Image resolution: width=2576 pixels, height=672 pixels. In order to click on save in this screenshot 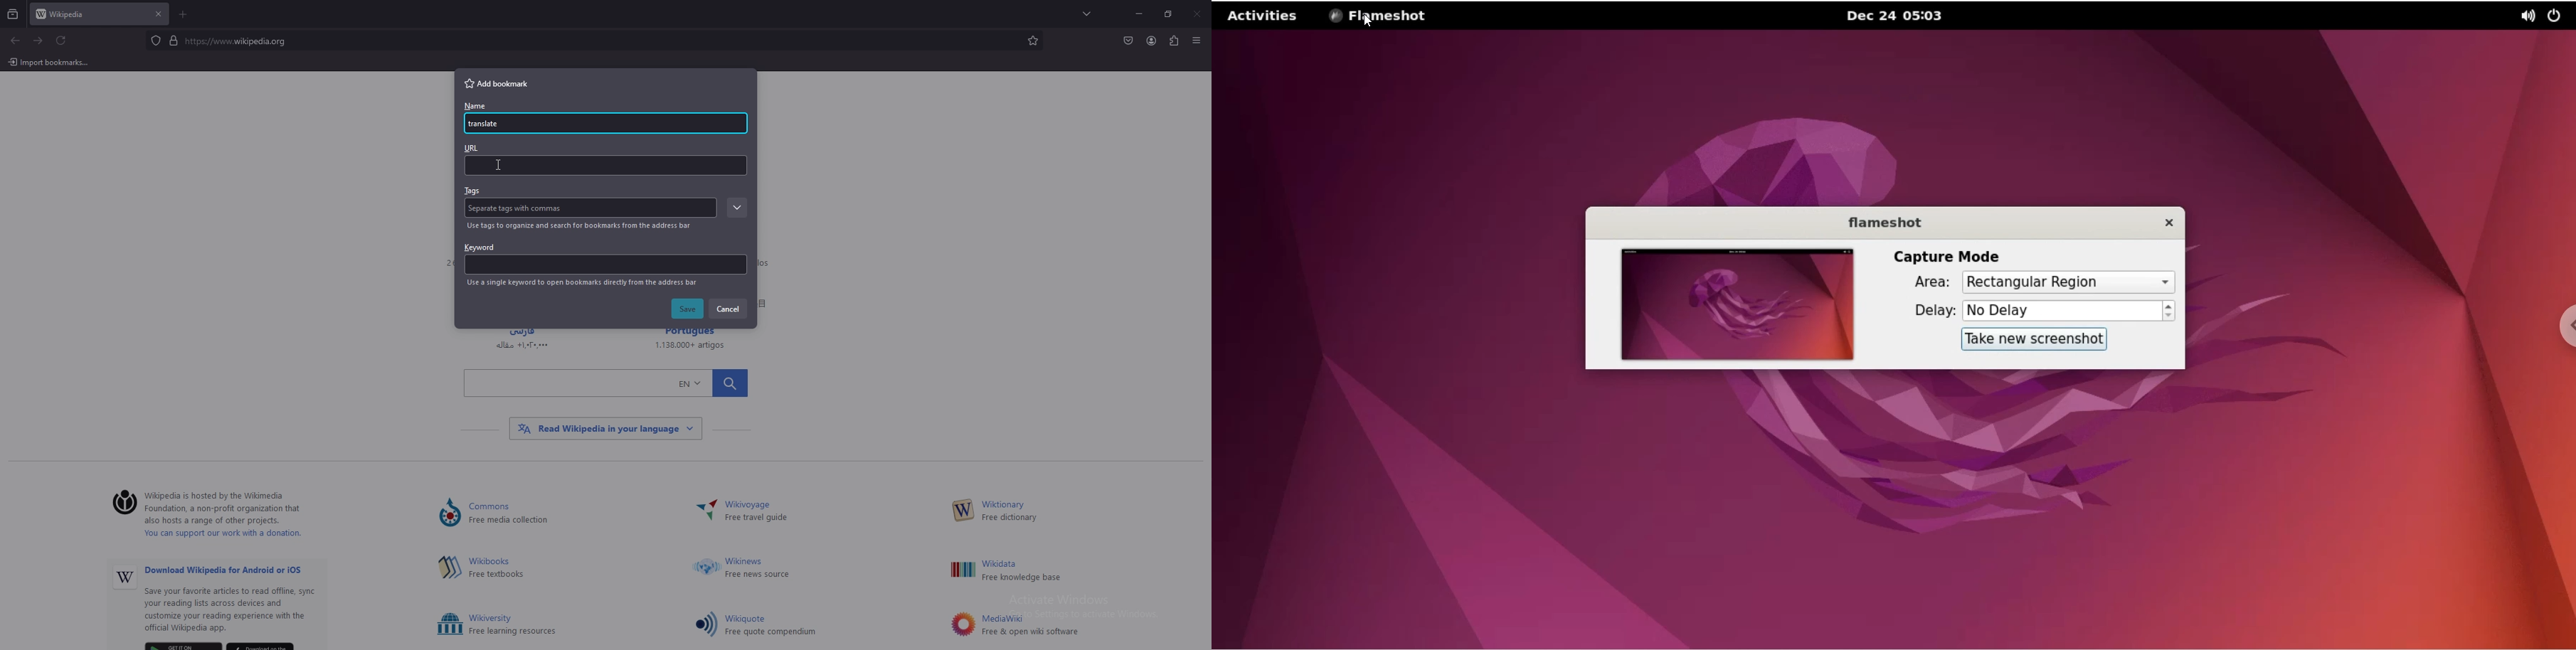, I will do `click(689, 309)`.